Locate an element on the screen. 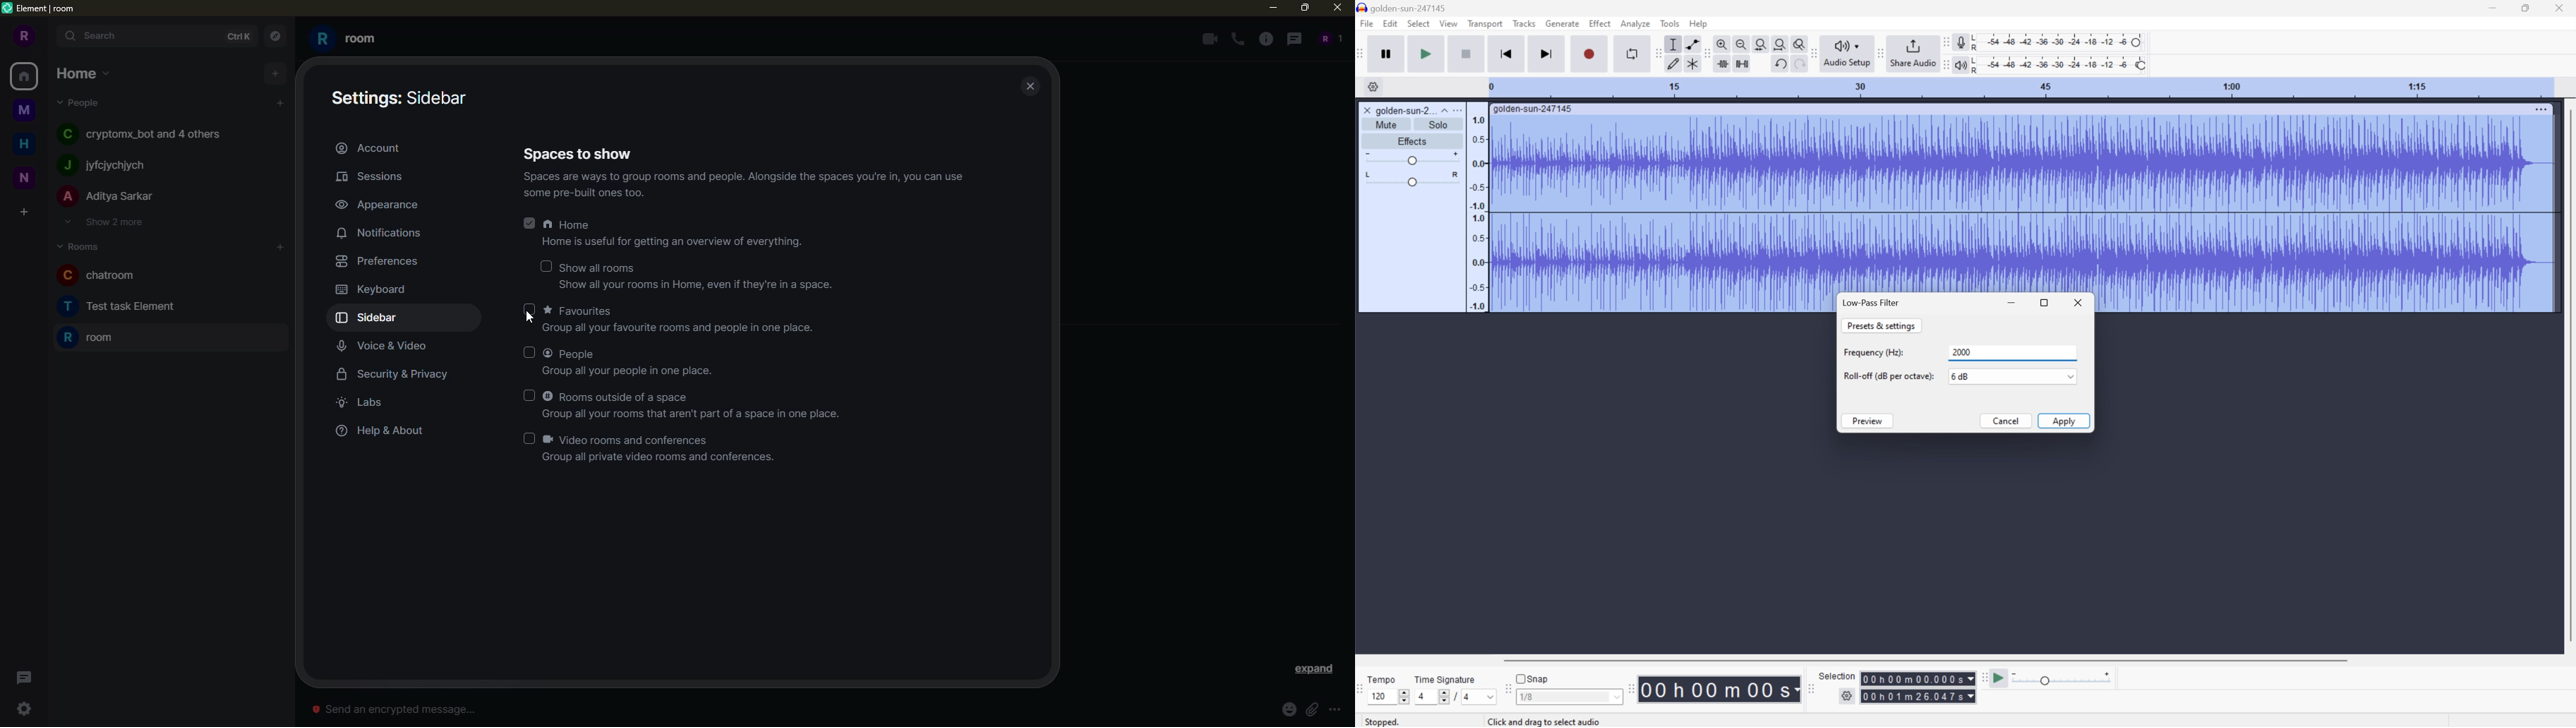 This screenshot has height=728, width=2576. people is located at coordinates (572, 354).